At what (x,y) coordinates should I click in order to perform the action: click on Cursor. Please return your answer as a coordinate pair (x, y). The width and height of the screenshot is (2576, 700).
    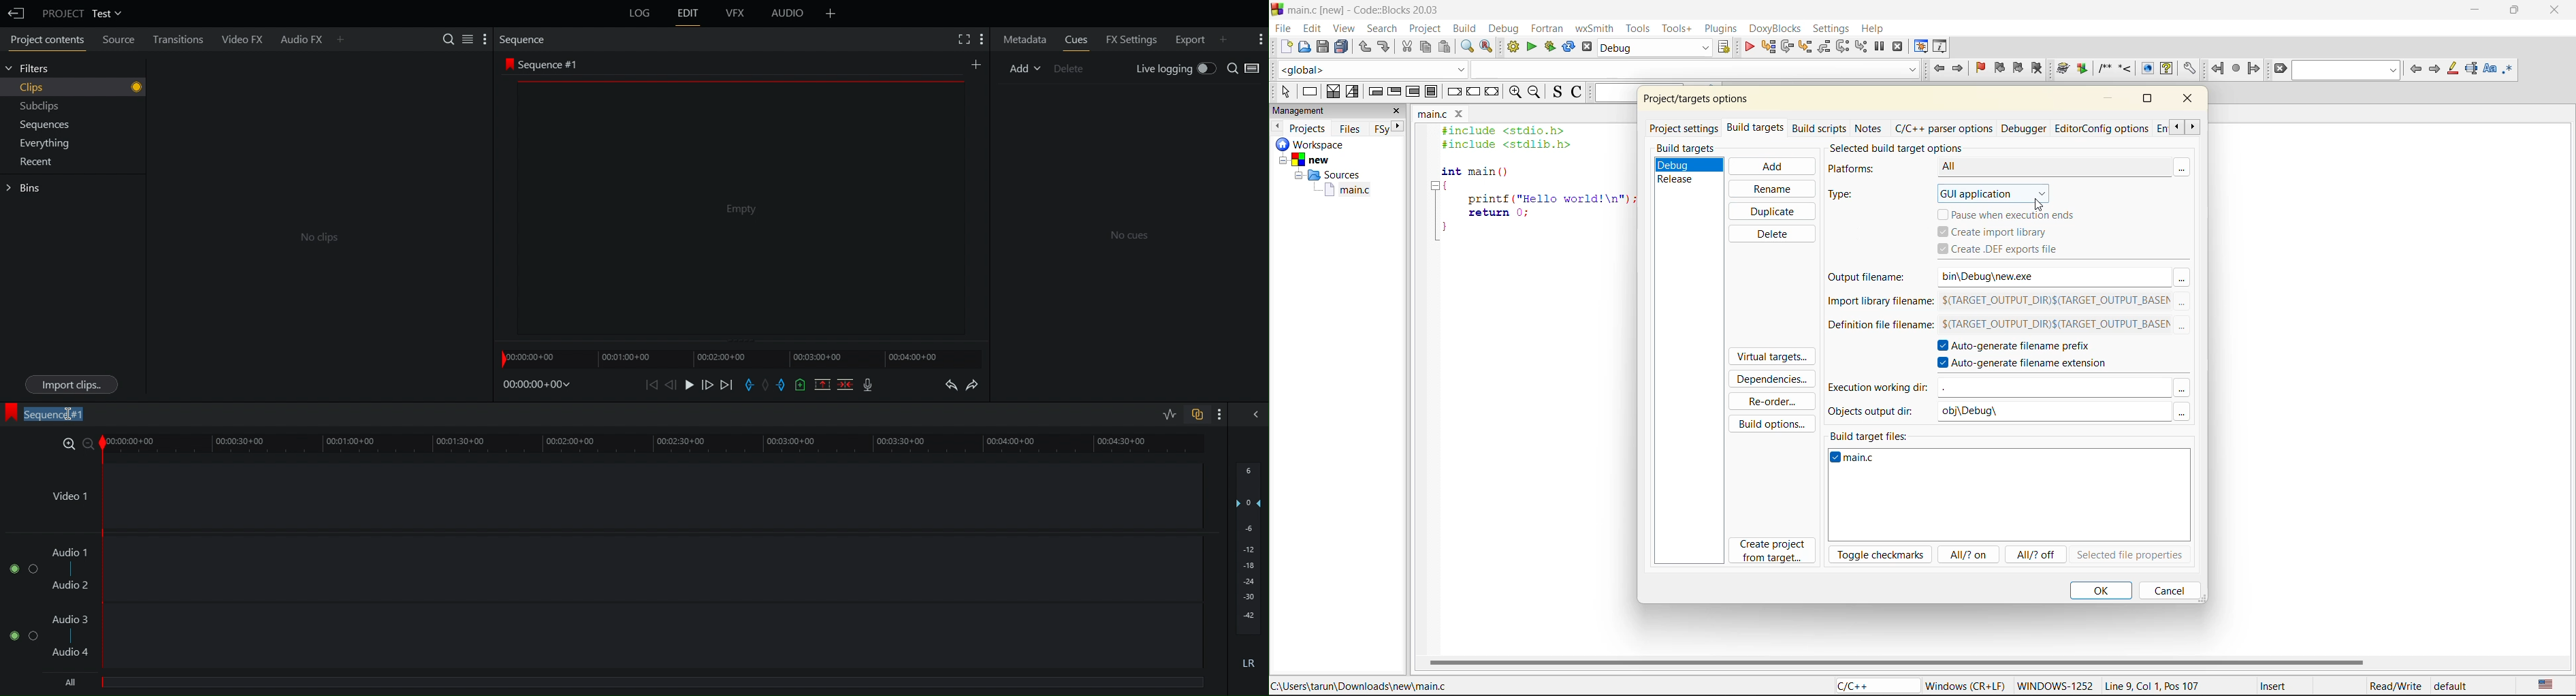
    Looking at the image, I should click on (70, 412).